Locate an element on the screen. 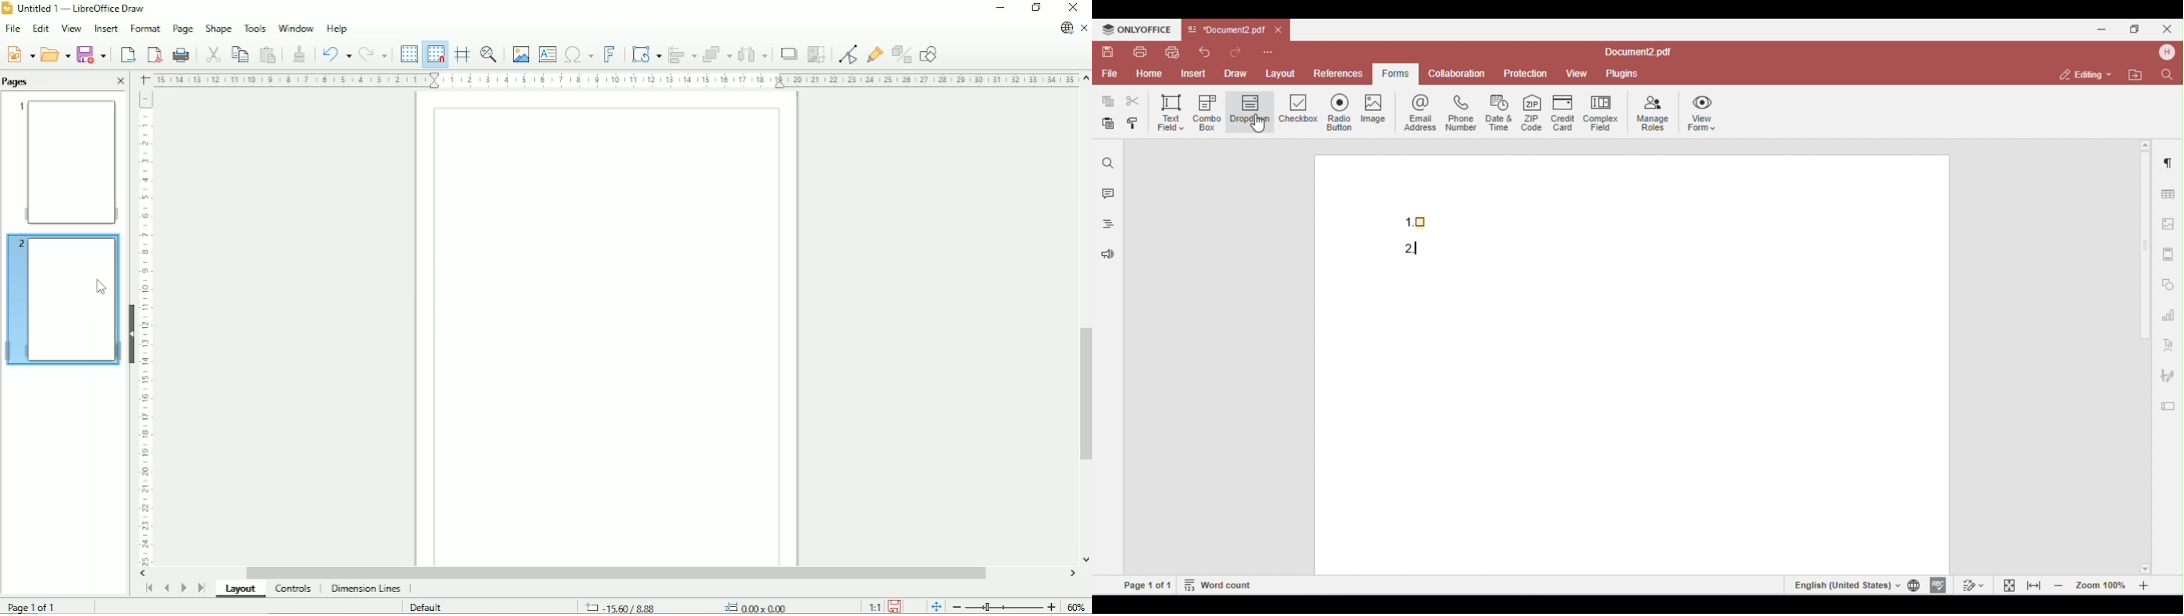 This screenshot has width=2184, height=616. Scroll to first page is located at coordinates (148, 588).